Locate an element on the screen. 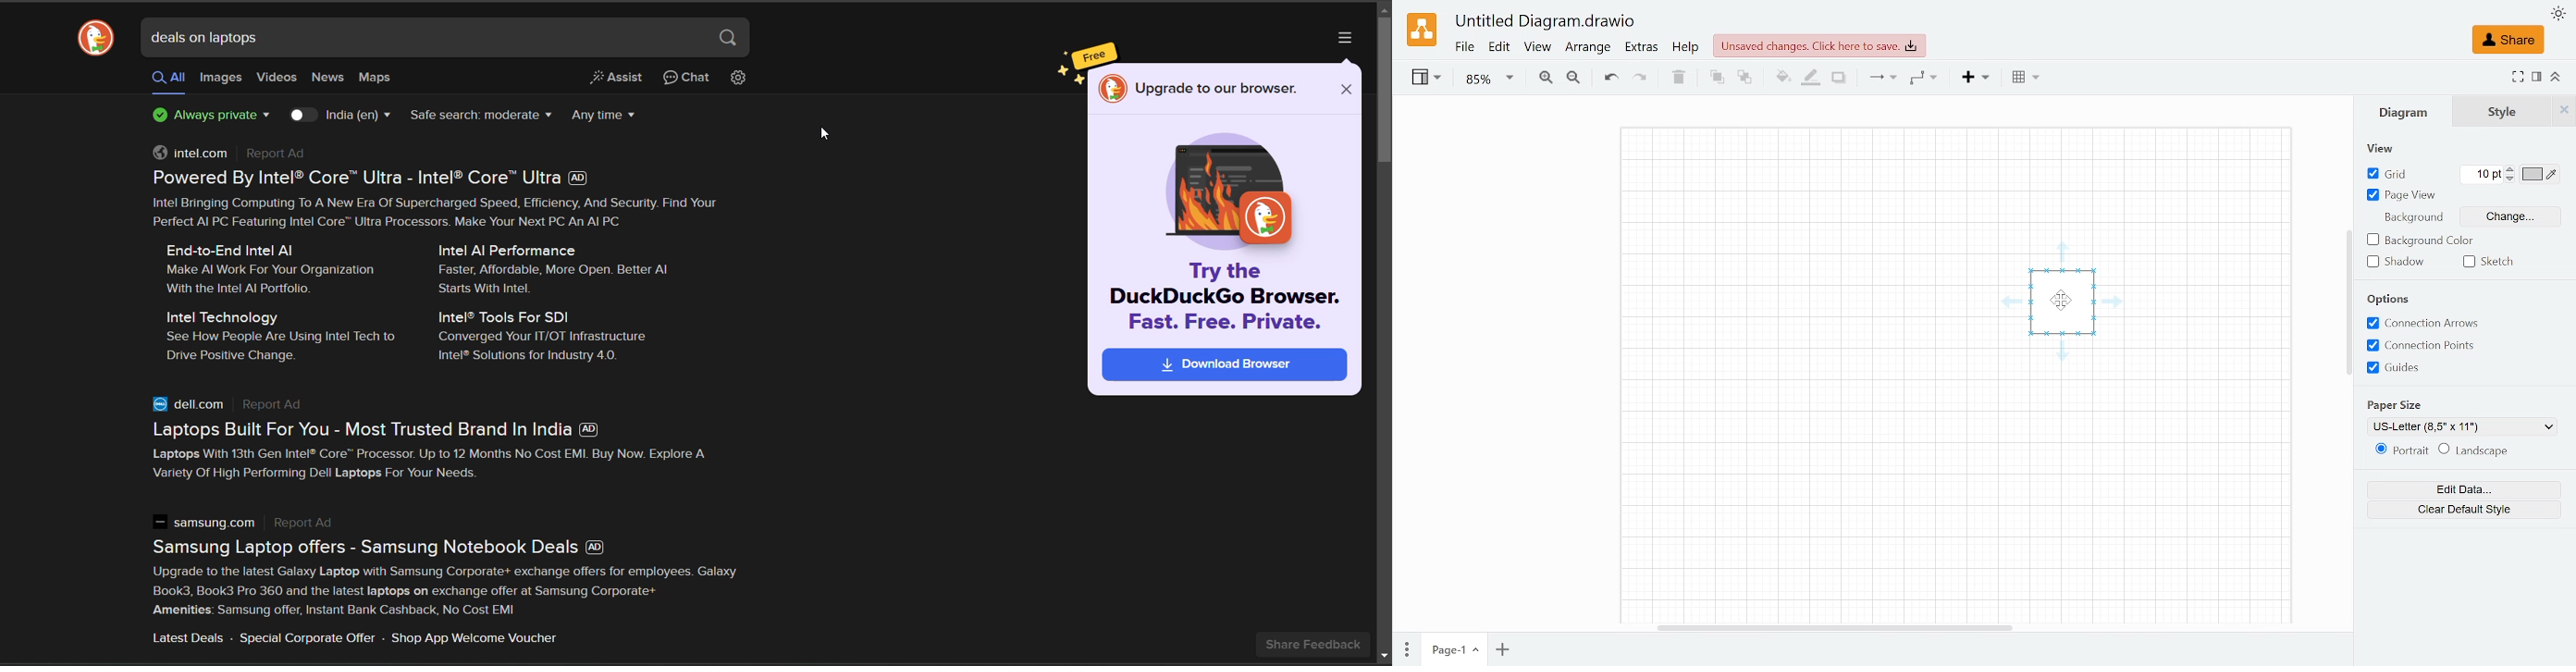 This screenshot has height=672, width=2576. Grid color is located at coordinates (2541, 176).